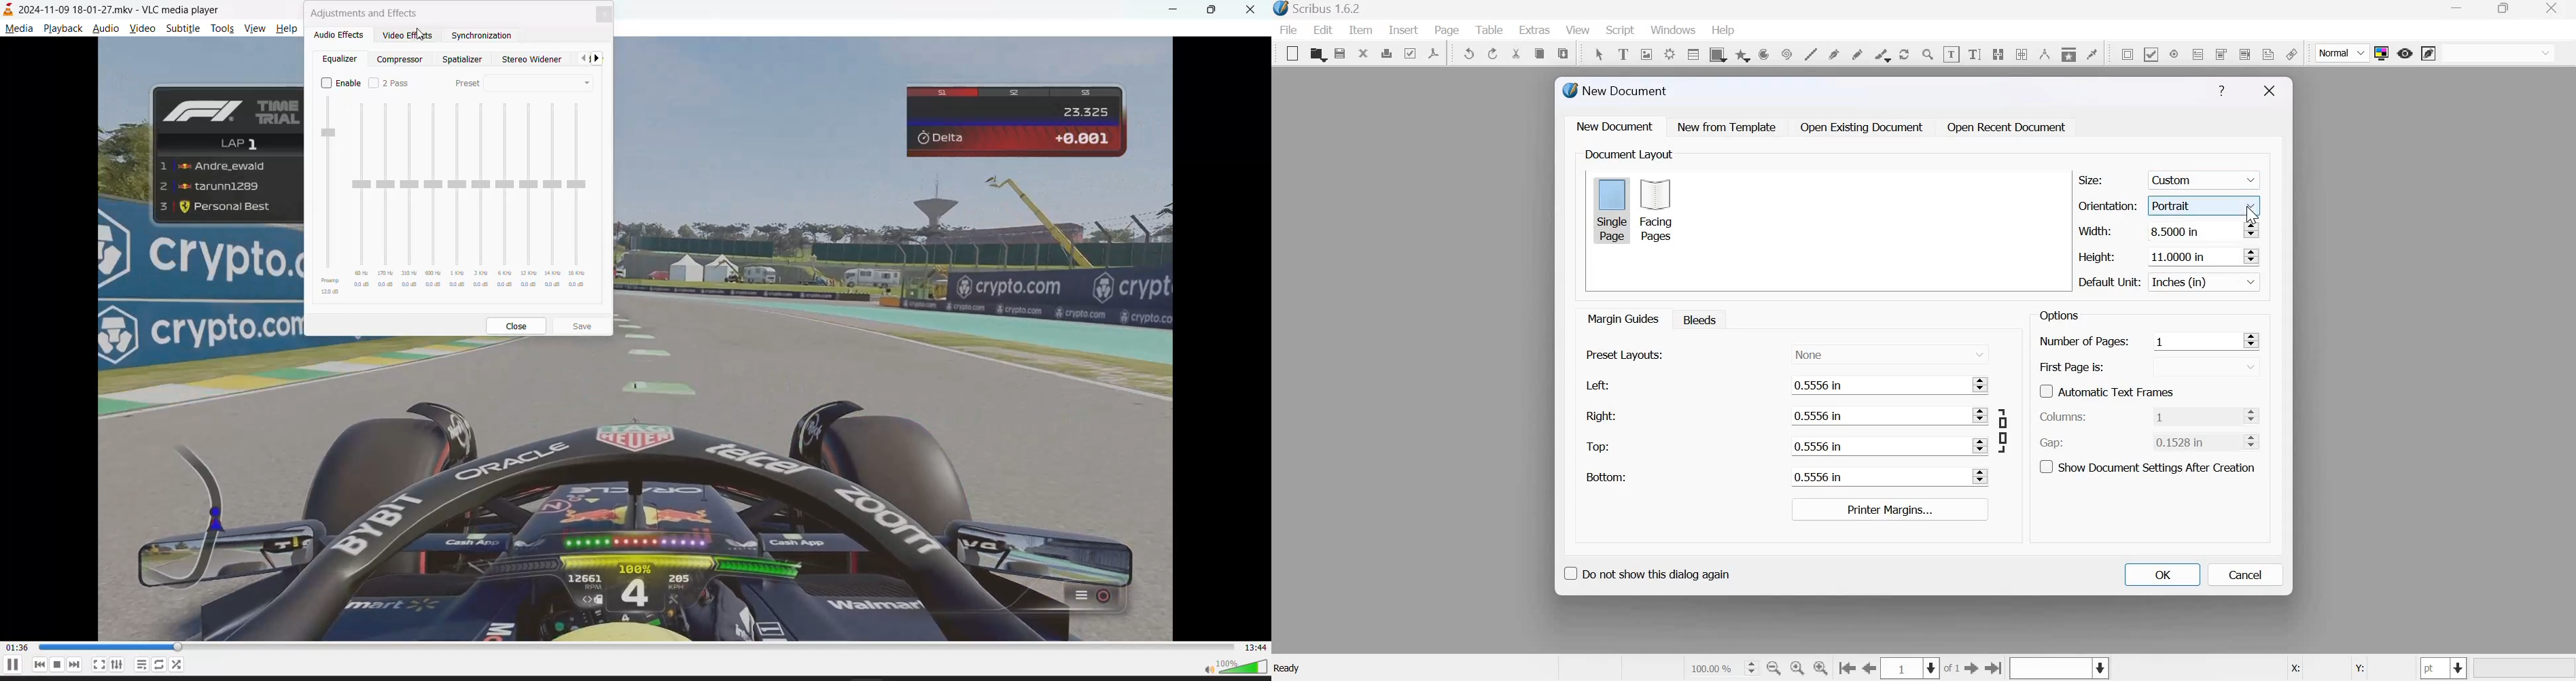  Describe the element at coordinates (2173, 53) in the screenshot. I see `PDF radio button` at that location.